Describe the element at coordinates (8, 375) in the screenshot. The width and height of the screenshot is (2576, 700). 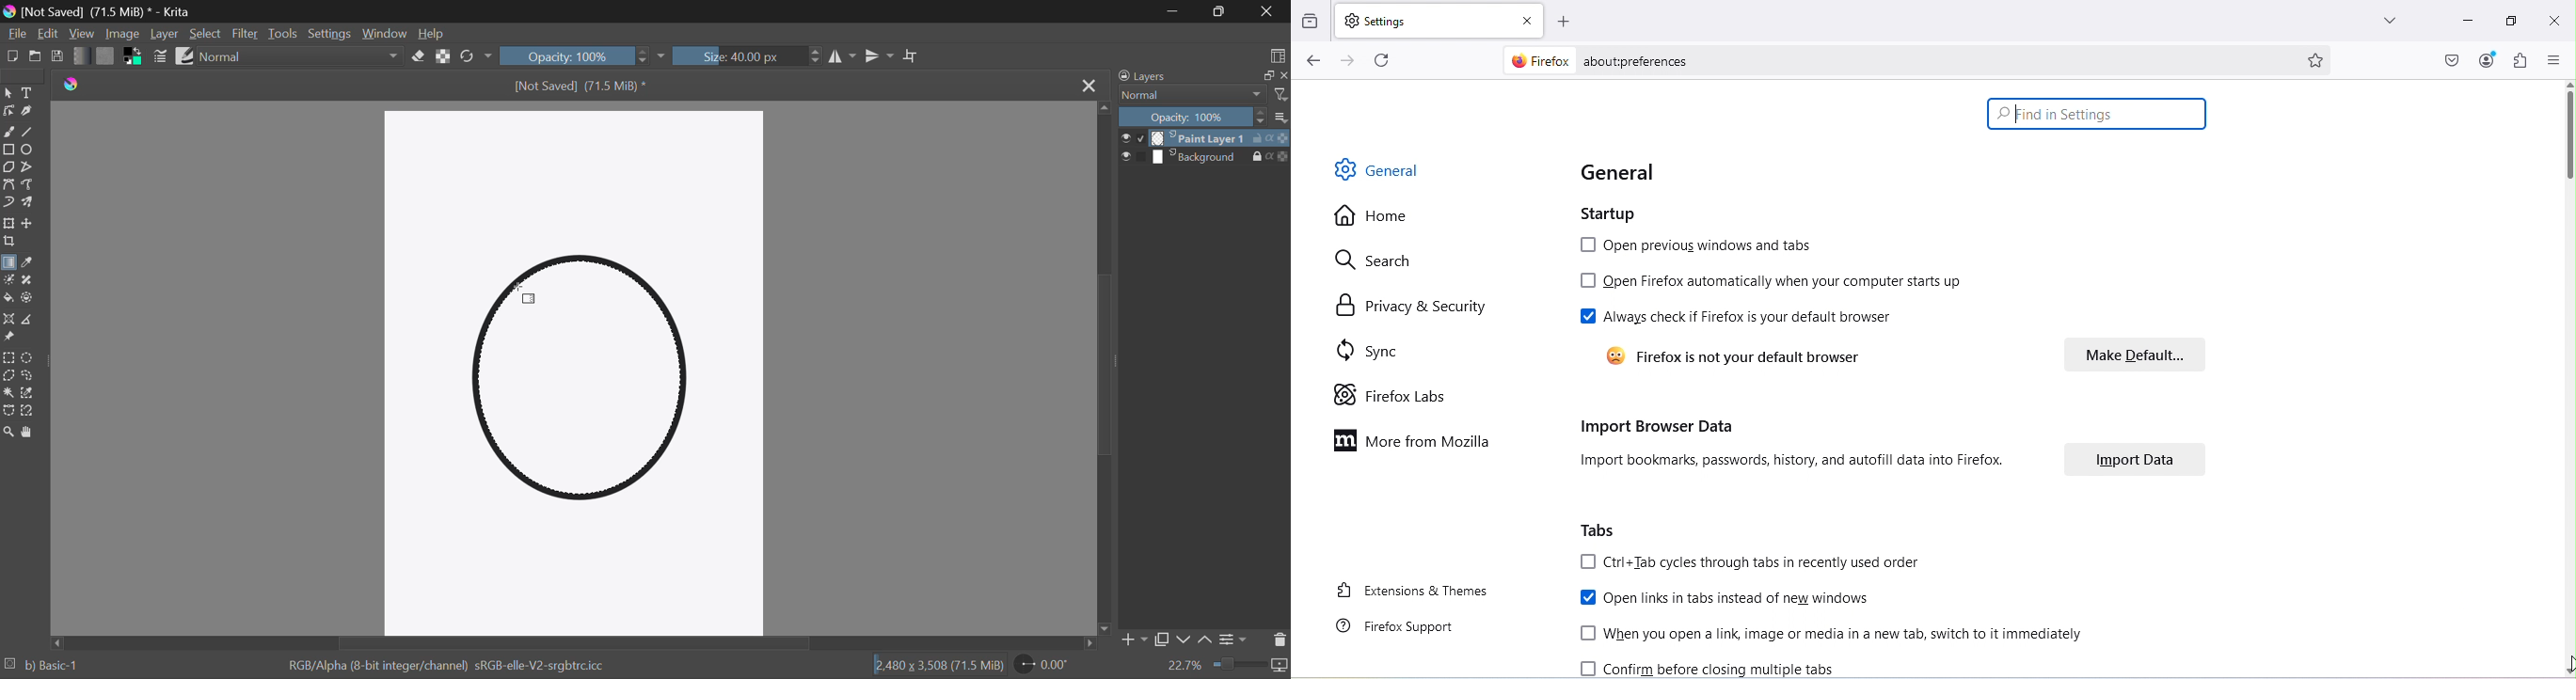
I see `Polygon Selection Tool` at that location.